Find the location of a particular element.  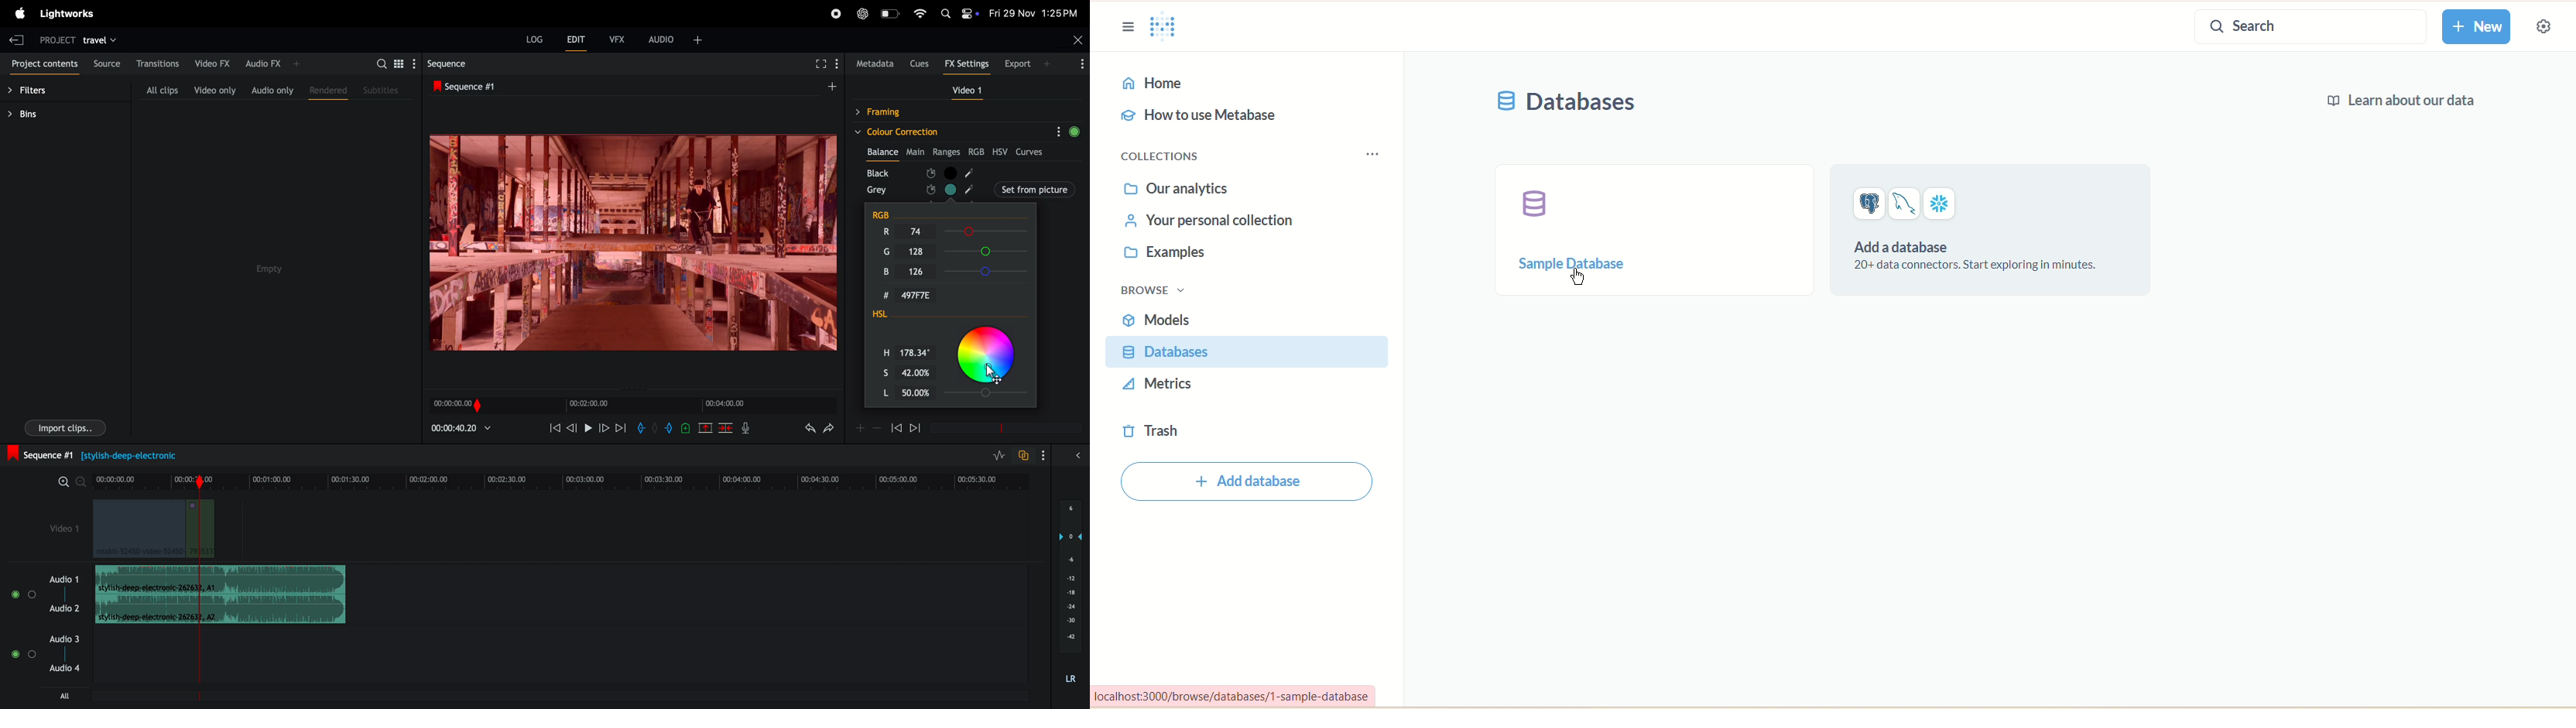

import clips is located at coordinates (66, 428).